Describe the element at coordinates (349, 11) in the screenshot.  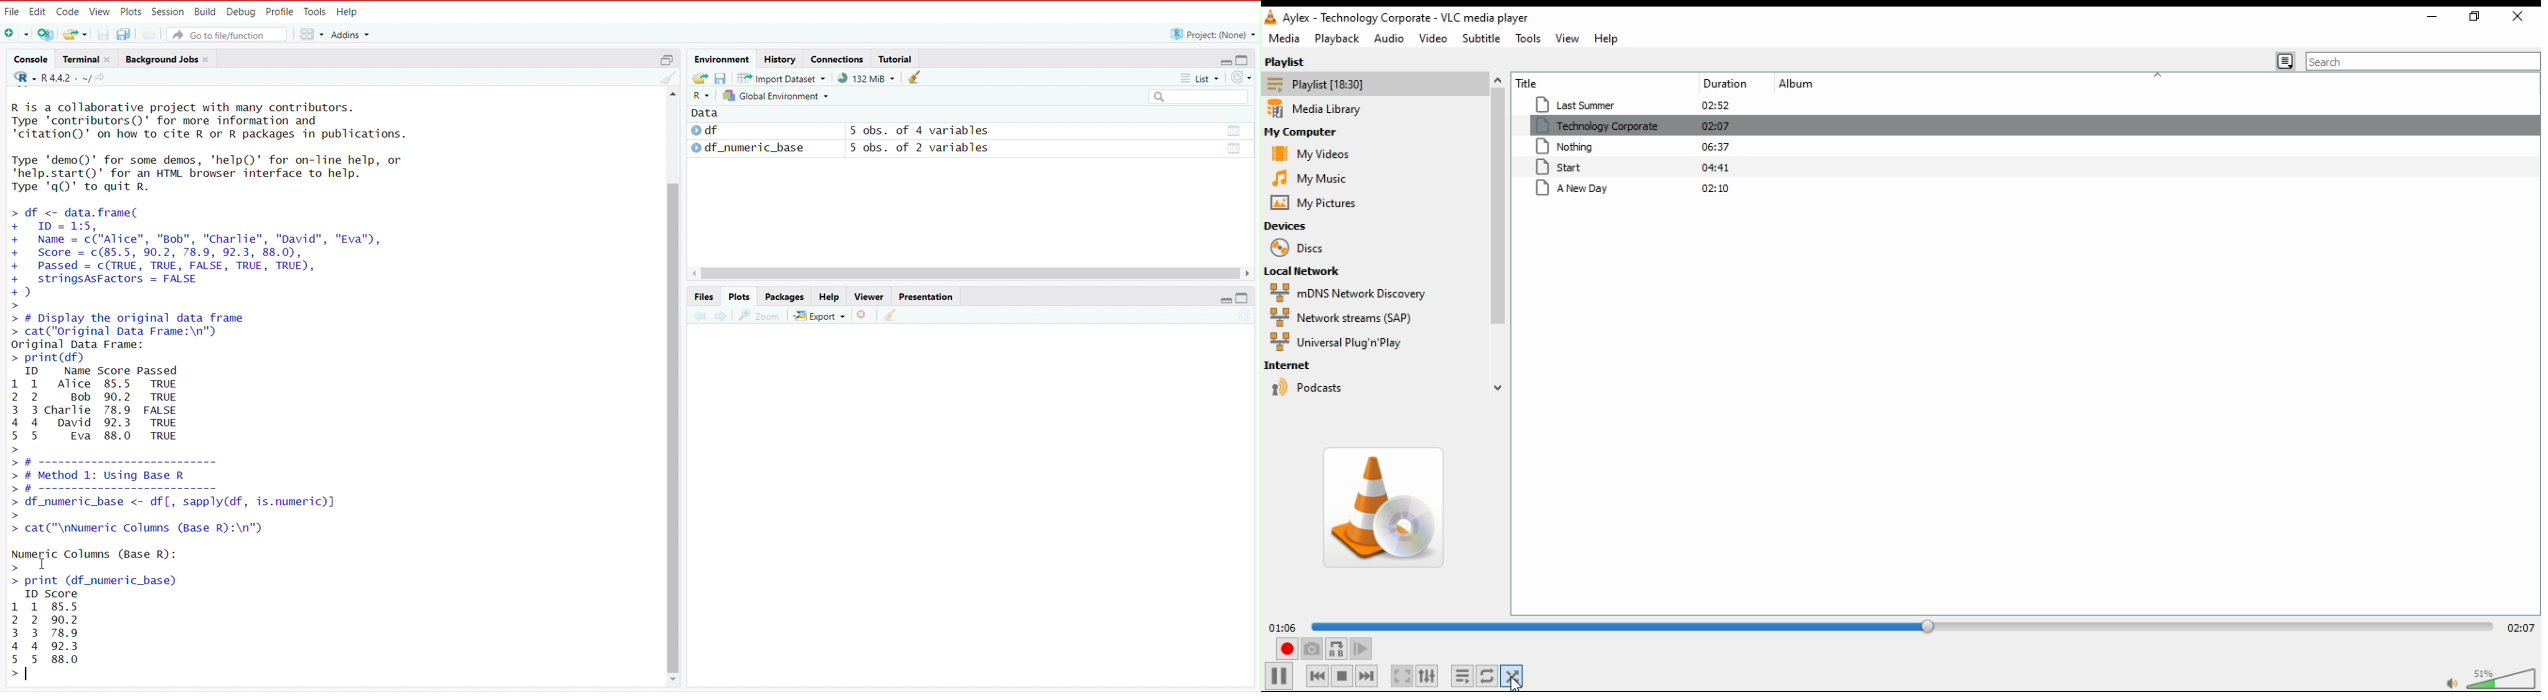
I see `Help` at that location.